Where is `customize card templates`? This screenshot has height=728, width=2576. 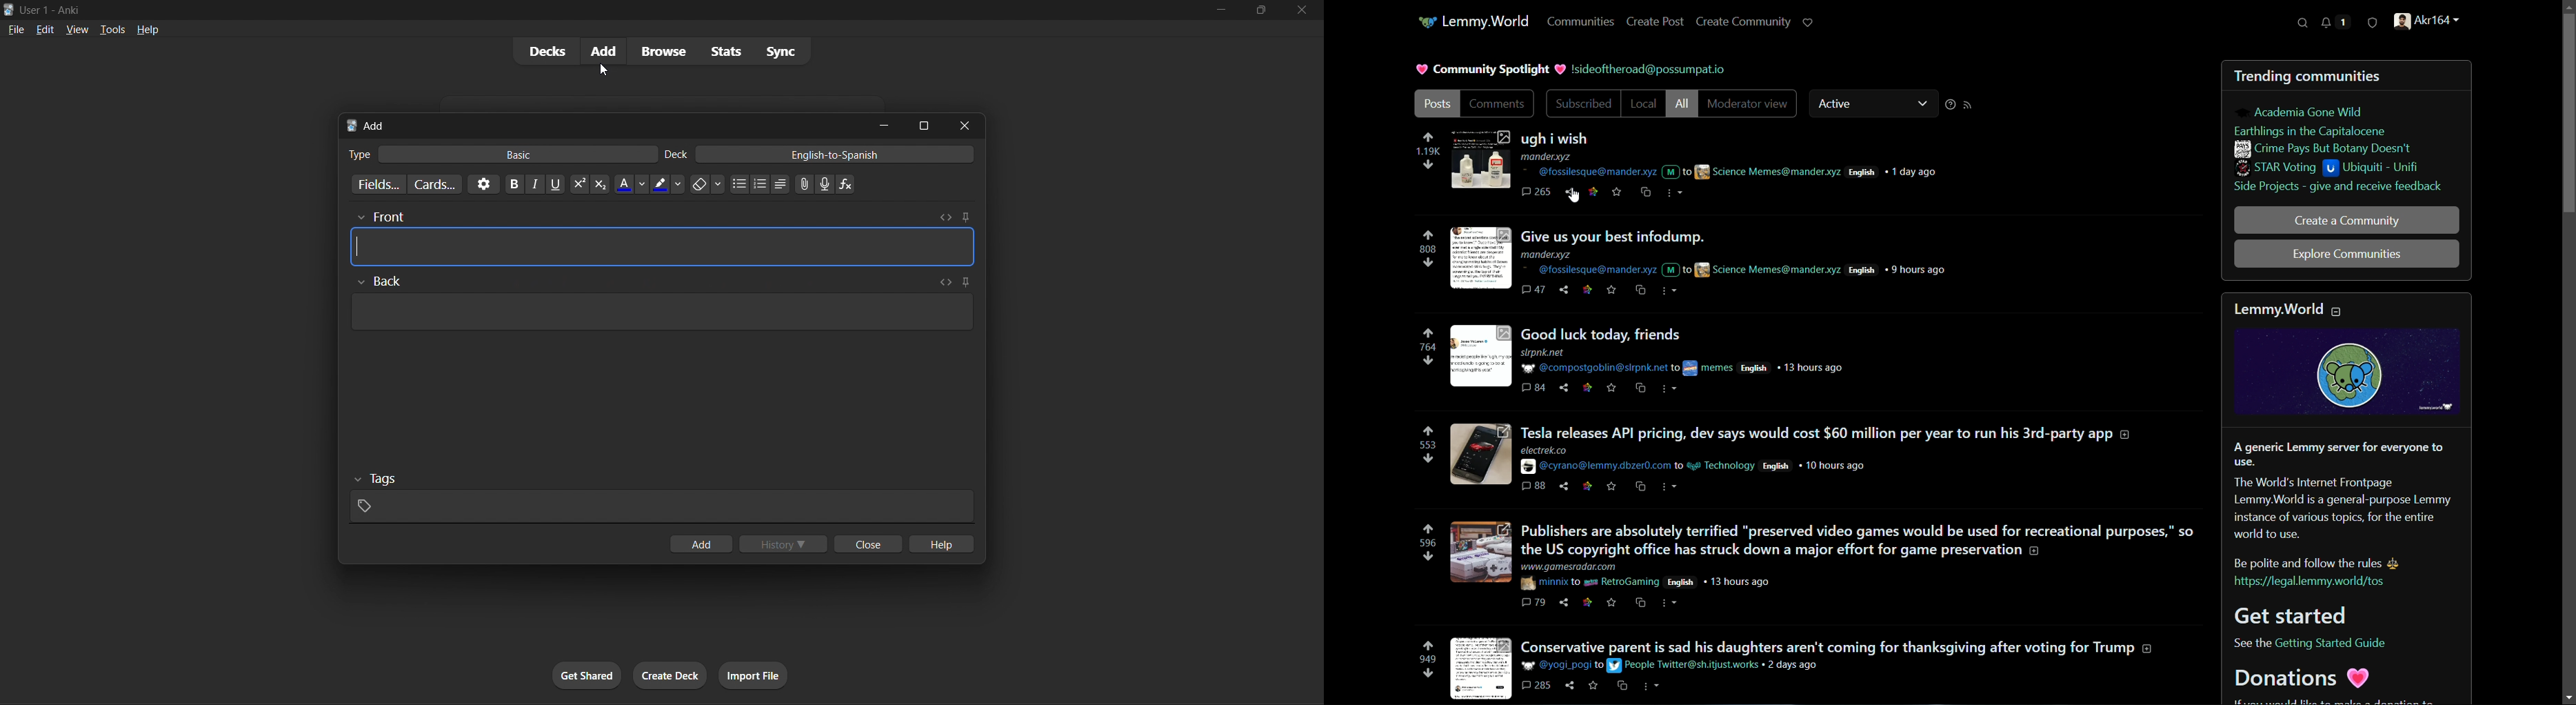 customize card templates is located at coordinates (436, 182).